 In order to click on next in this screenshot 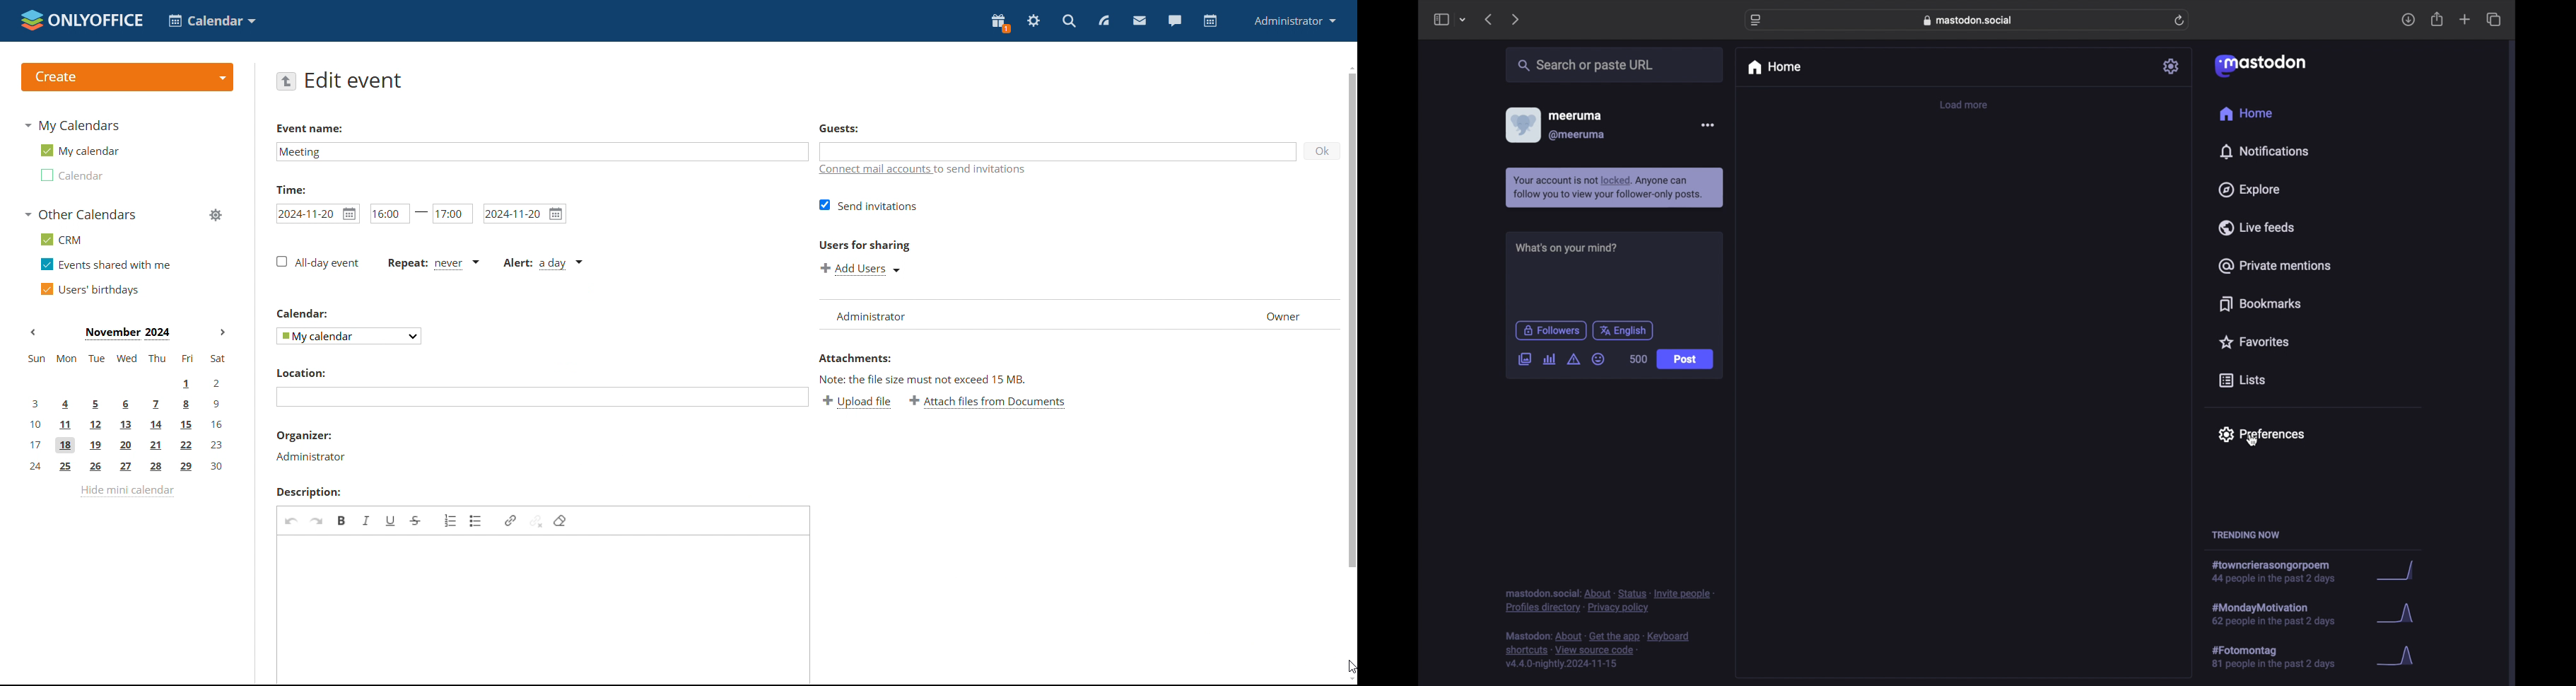, I will do `click(1517, 19)`.